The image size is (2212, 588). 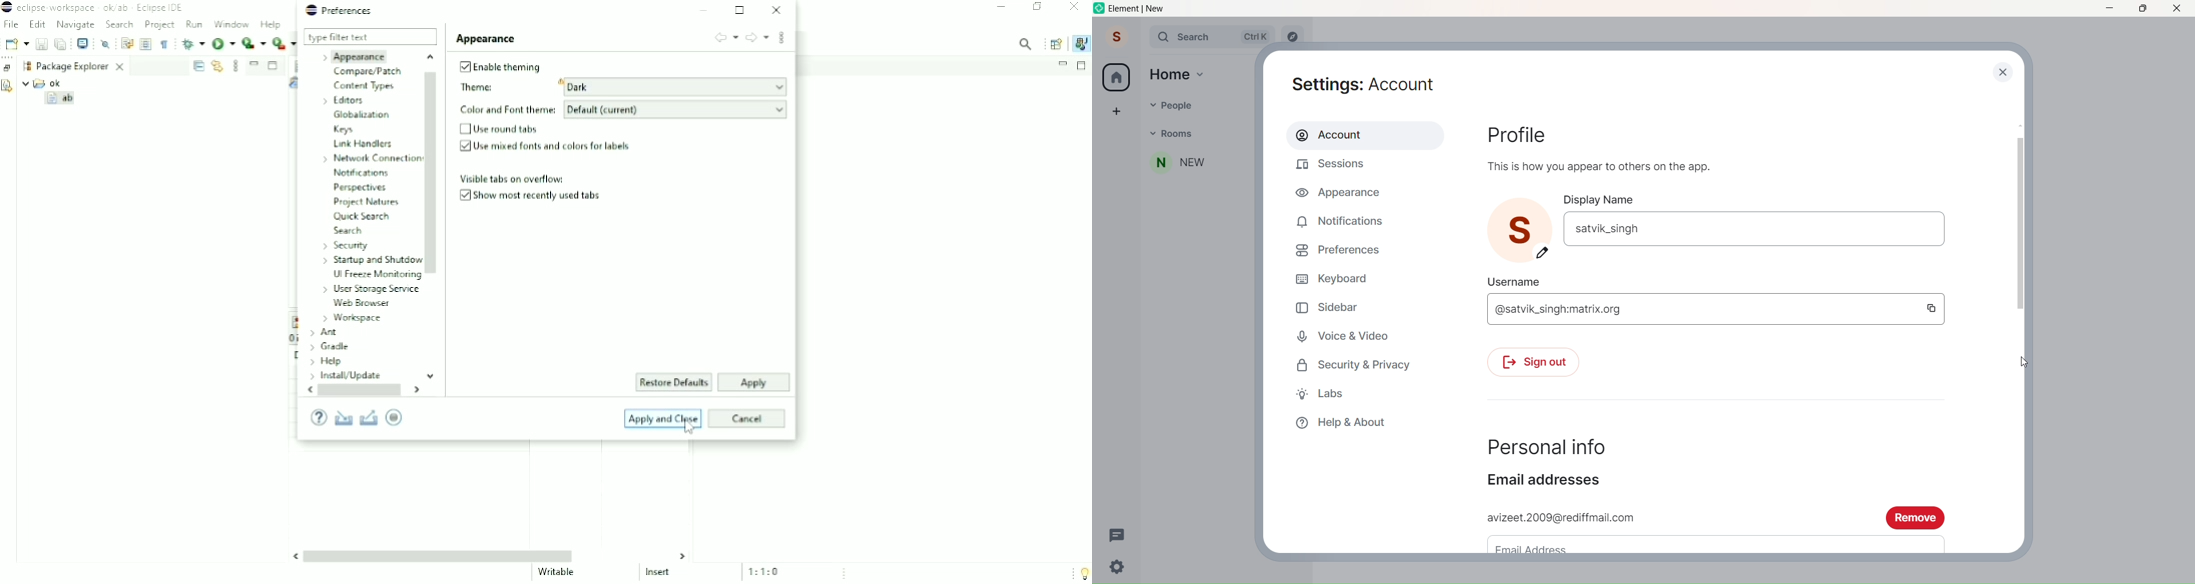 What do you see at coordinates (1678, 517) in the screenshot?
I see `Added email id` at bounding box center [1678, 517].